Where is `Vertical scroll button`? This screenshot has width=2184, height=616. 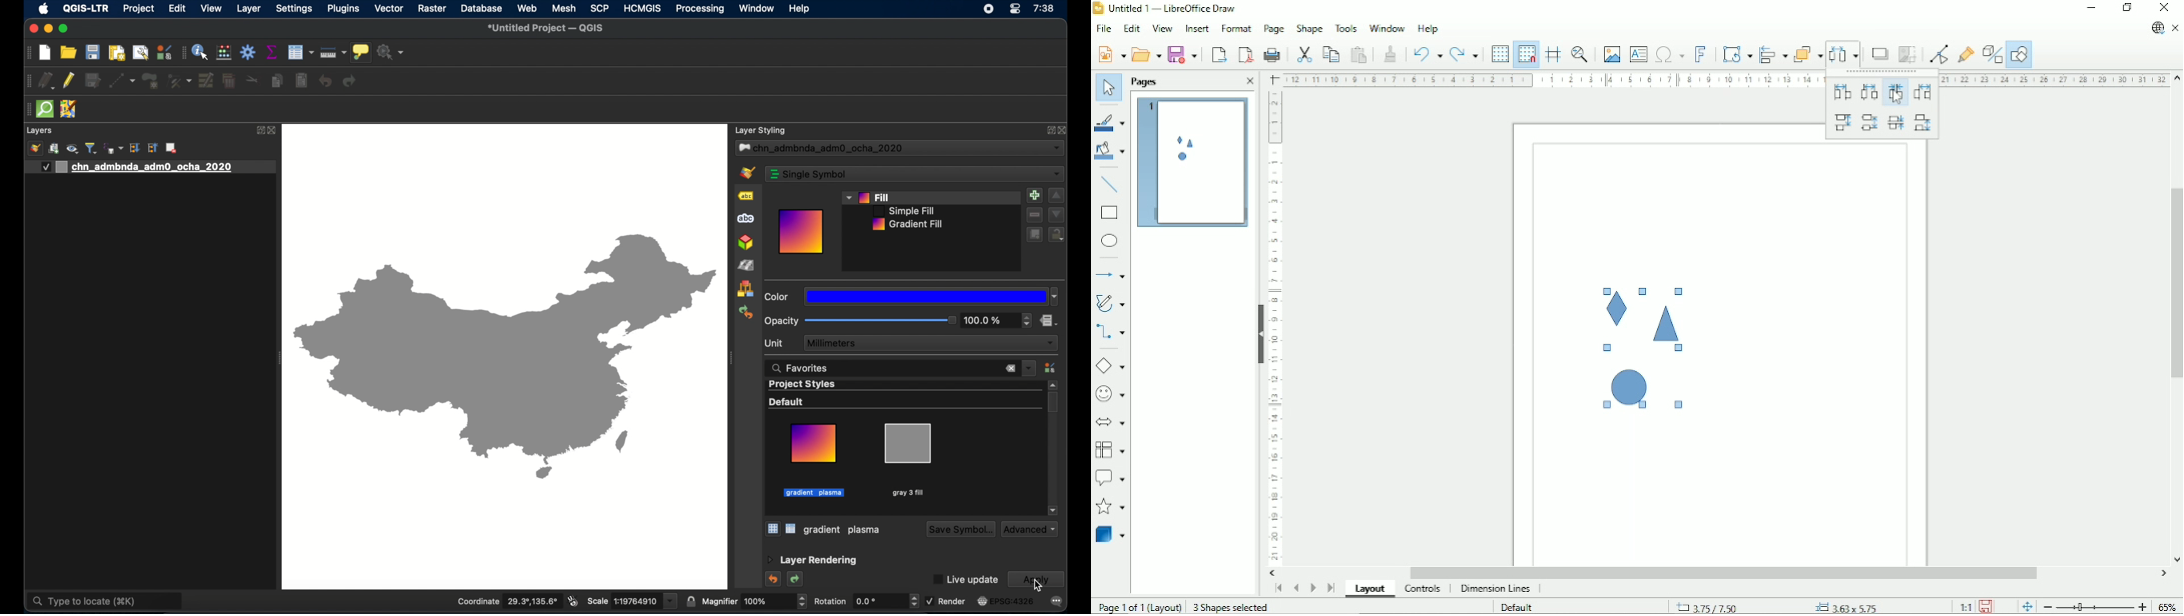 Vertical scroll button is located at coordinates (2176, 560).